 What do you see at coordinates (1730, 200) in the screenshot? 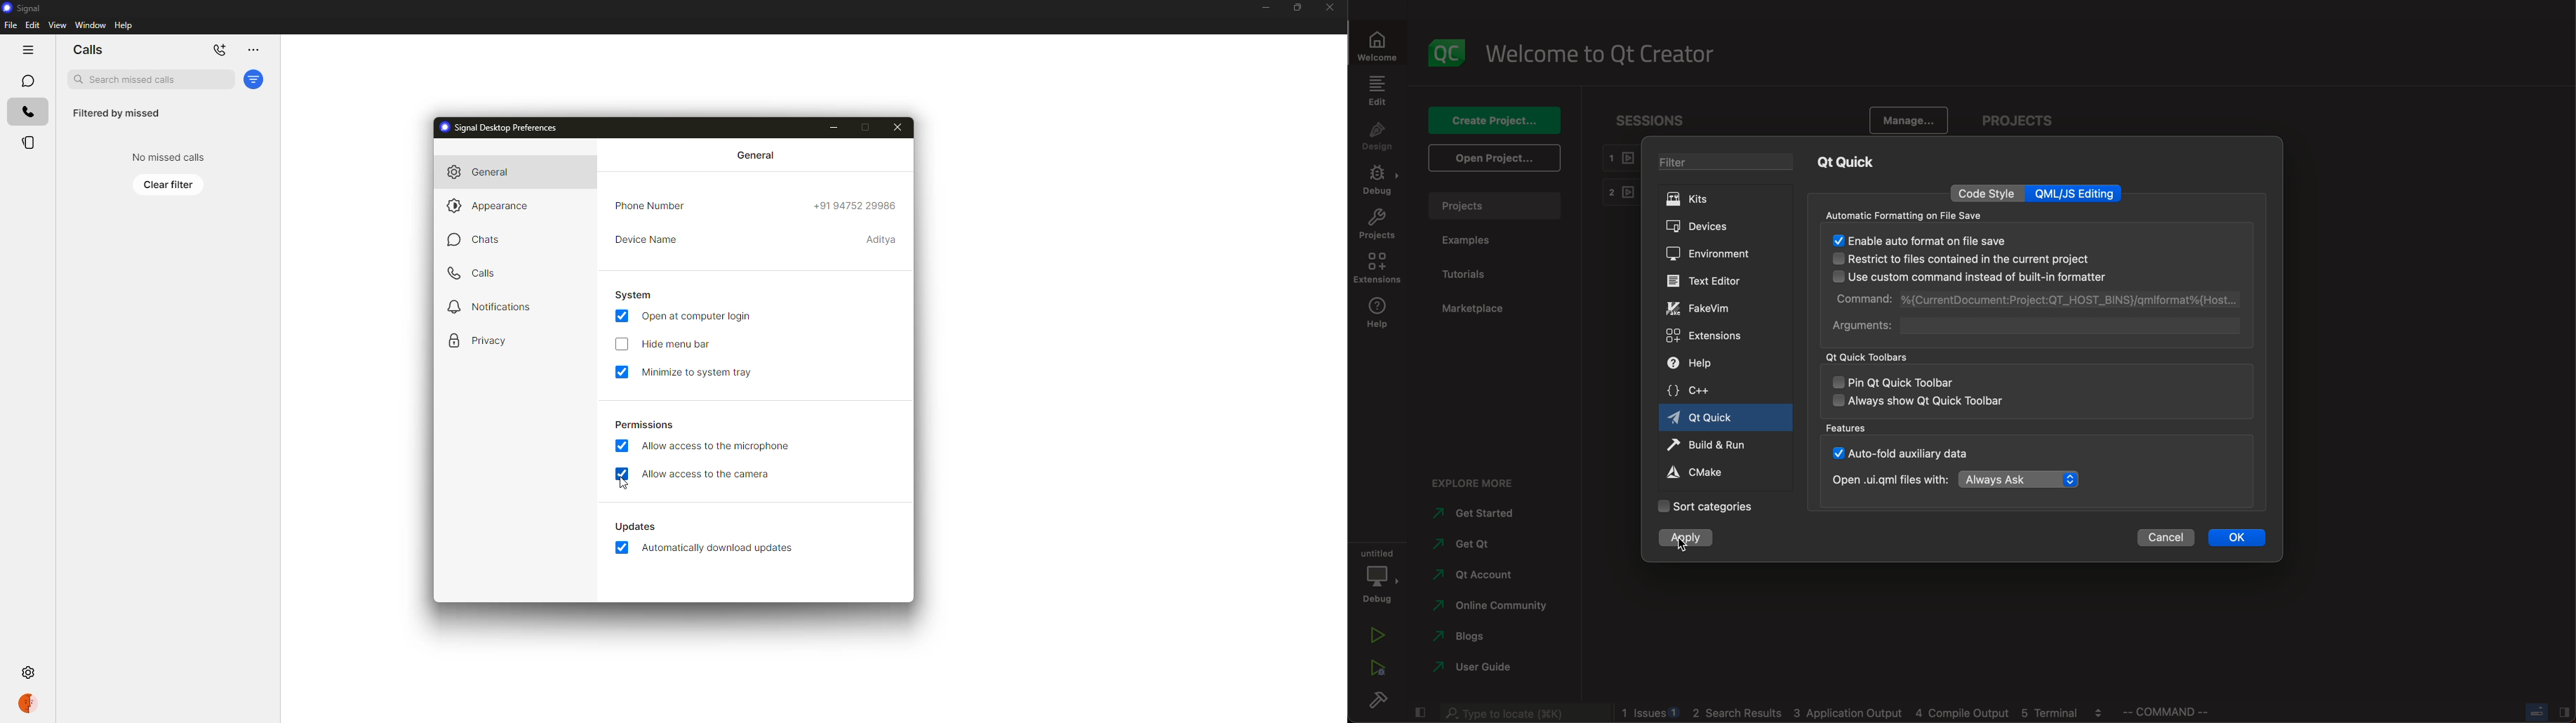
I see `kits` at bounding box center [1730, 200].